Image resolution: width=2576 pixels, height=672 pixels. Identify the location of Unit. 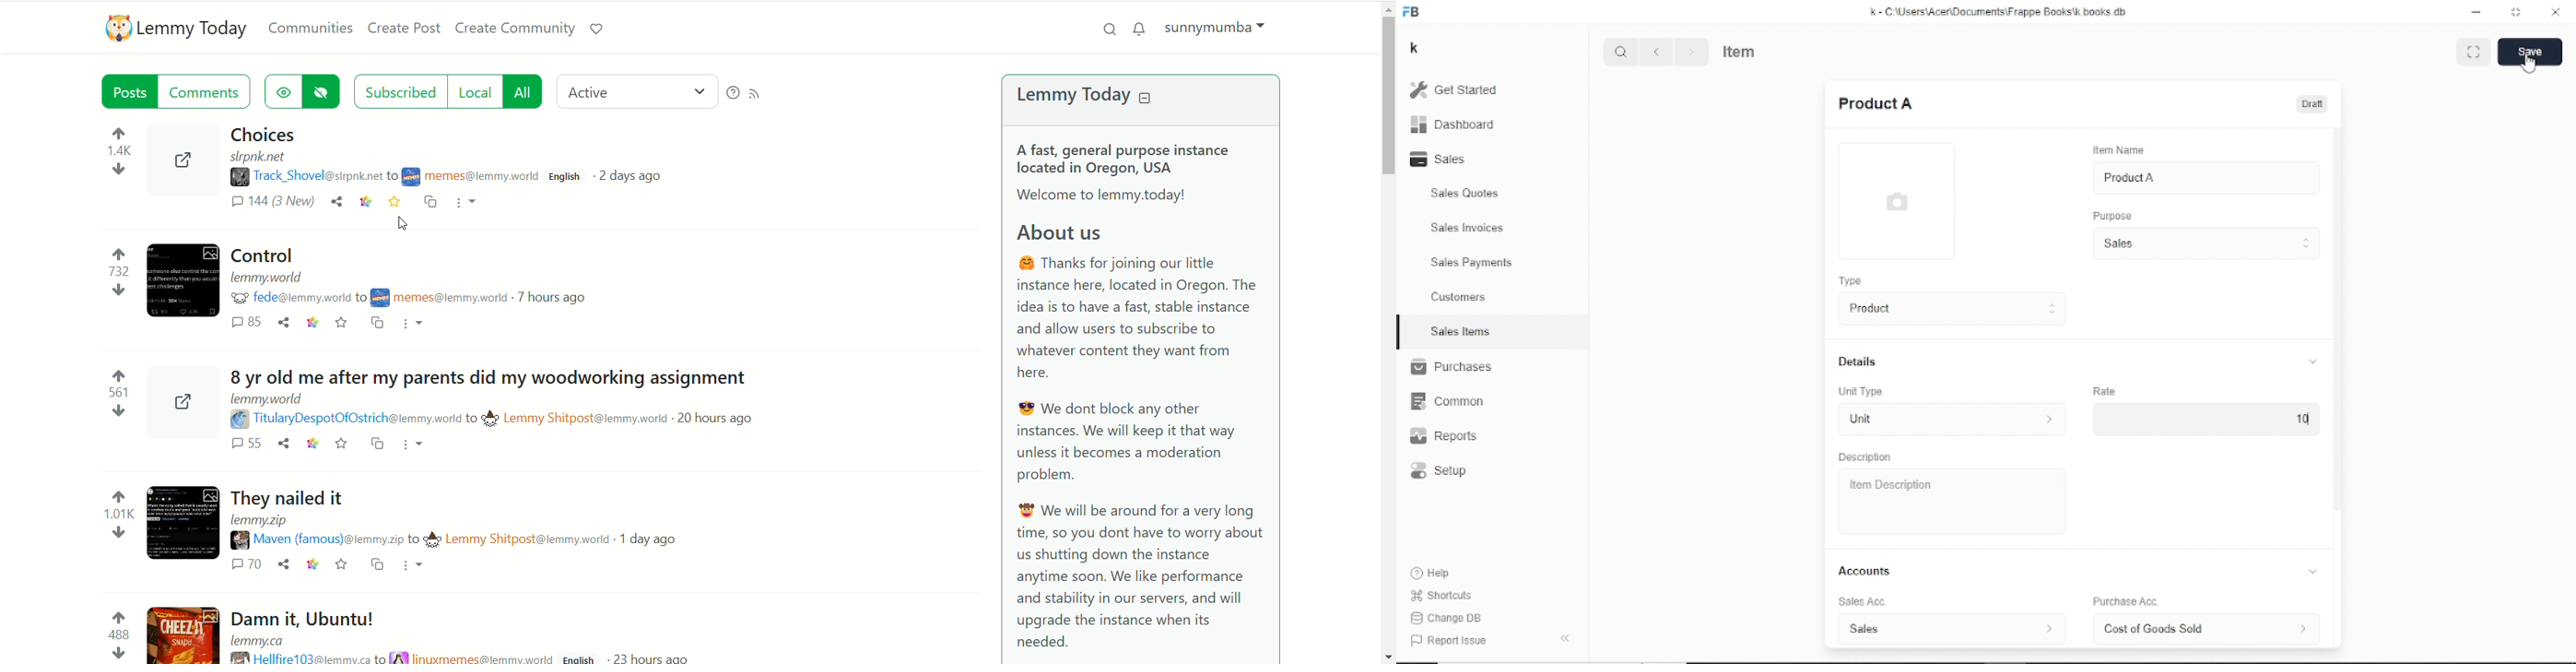
(1947, 421).